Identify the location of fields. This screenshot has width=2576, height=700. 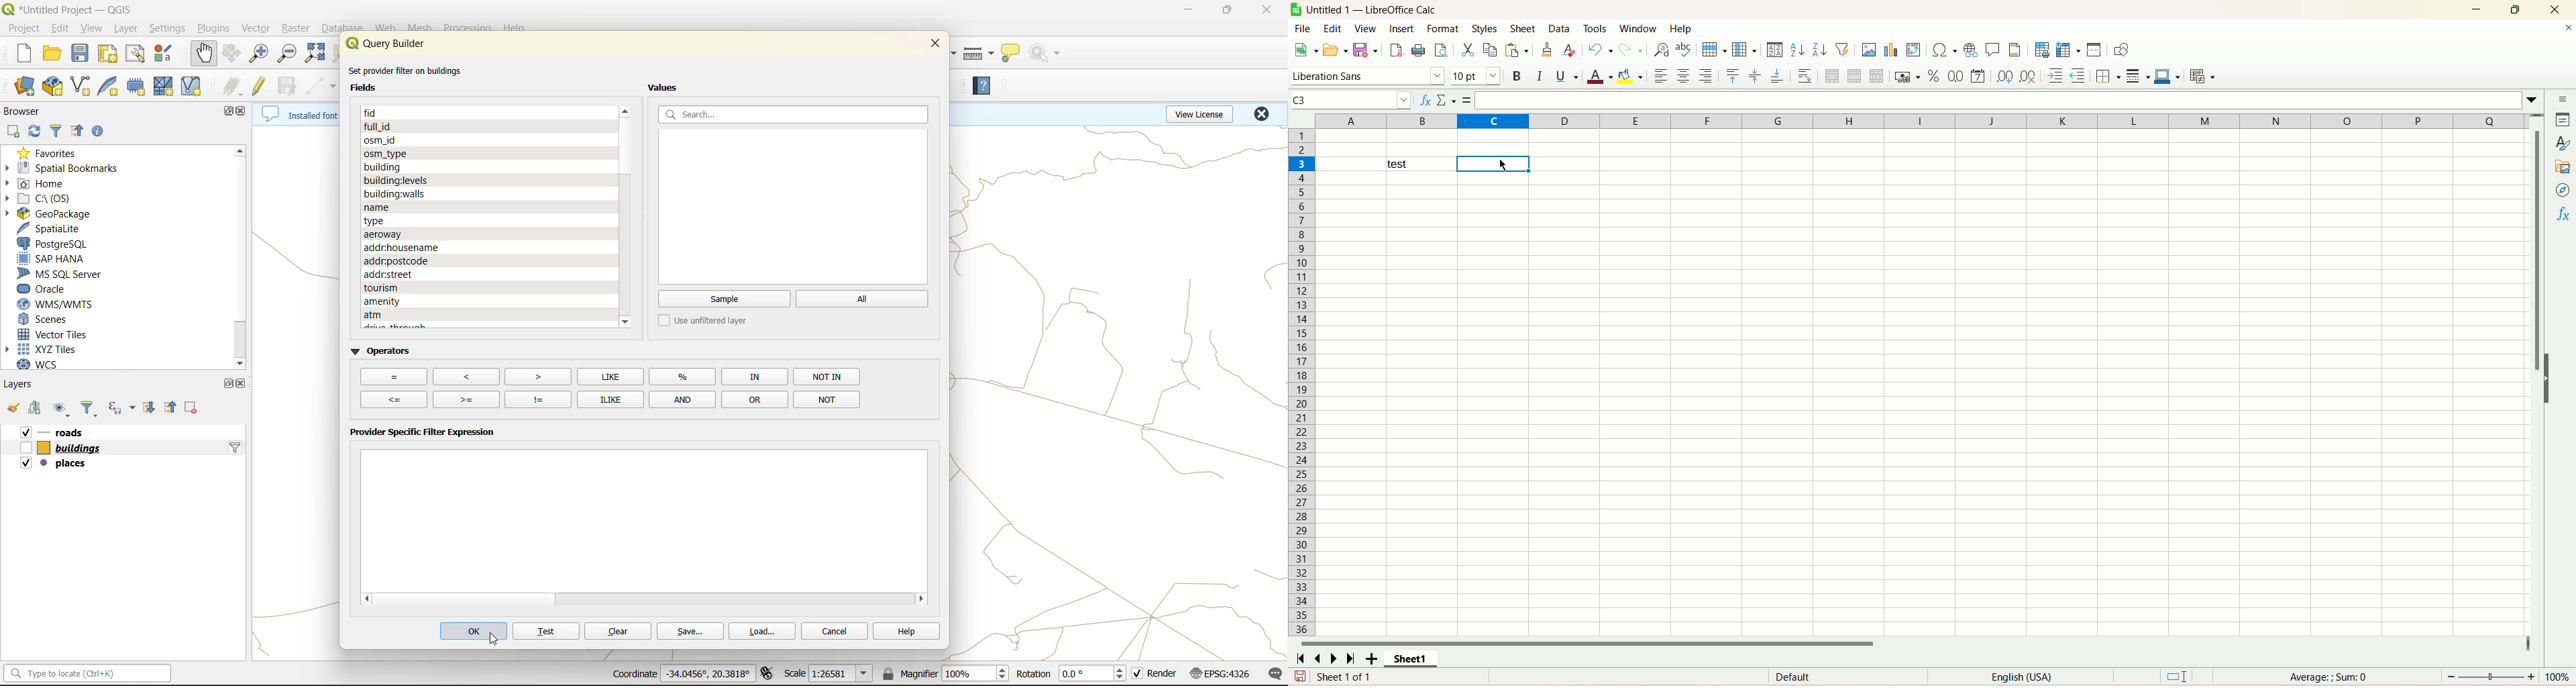
(375, 206).